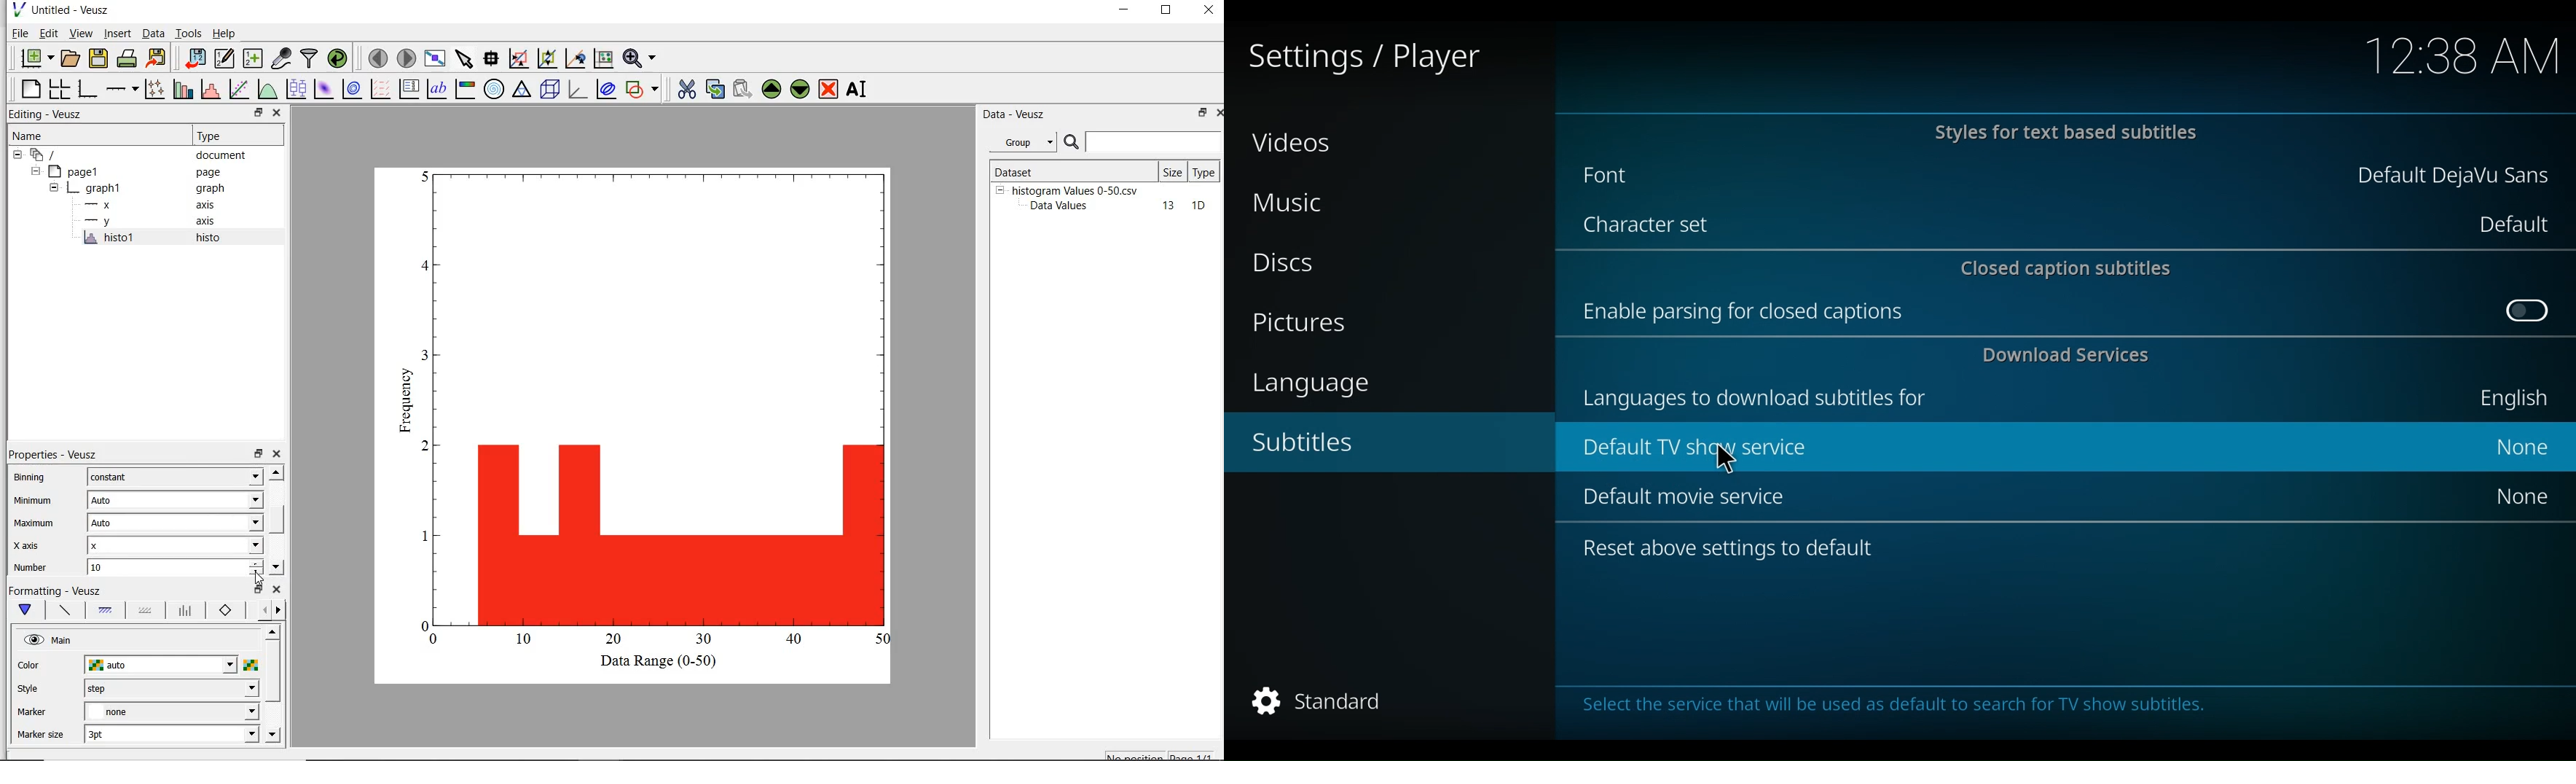  What do you see at coordinates (1651, 227) in the screenshot?
I see `Character set` at bounding box center [1651, 227].